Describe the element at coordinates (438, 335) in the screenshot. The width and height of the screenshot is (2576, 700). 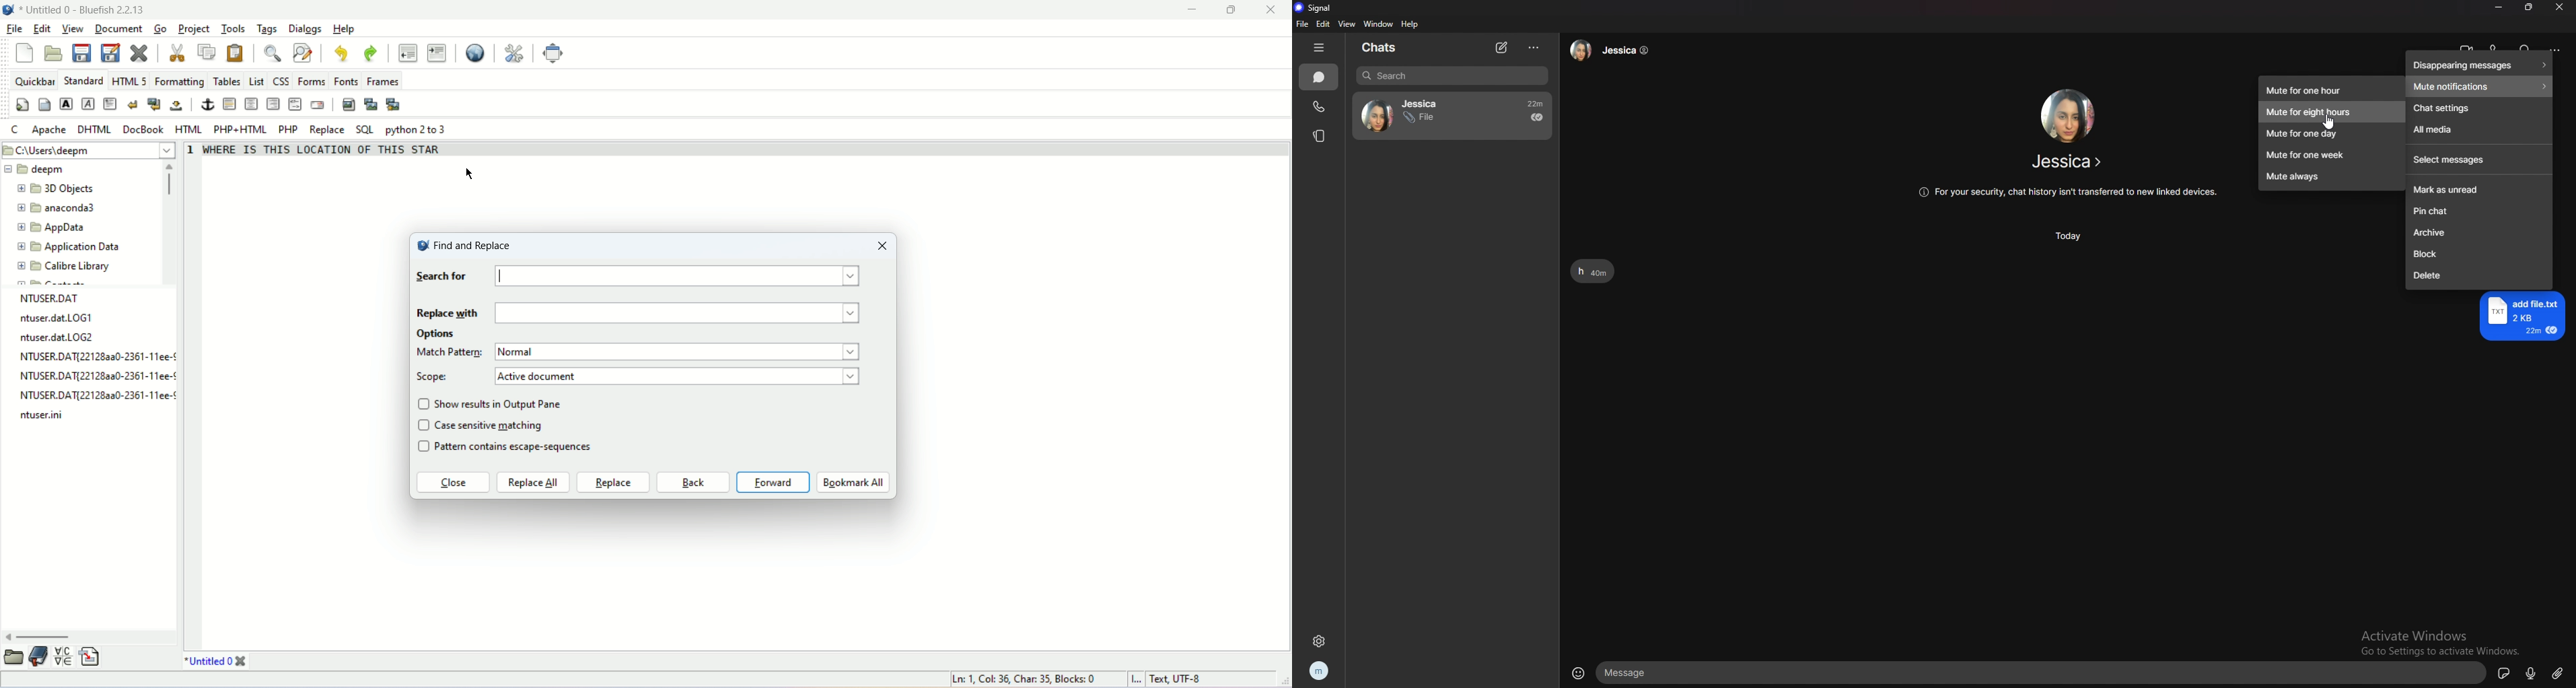
I see `Options` at that location.